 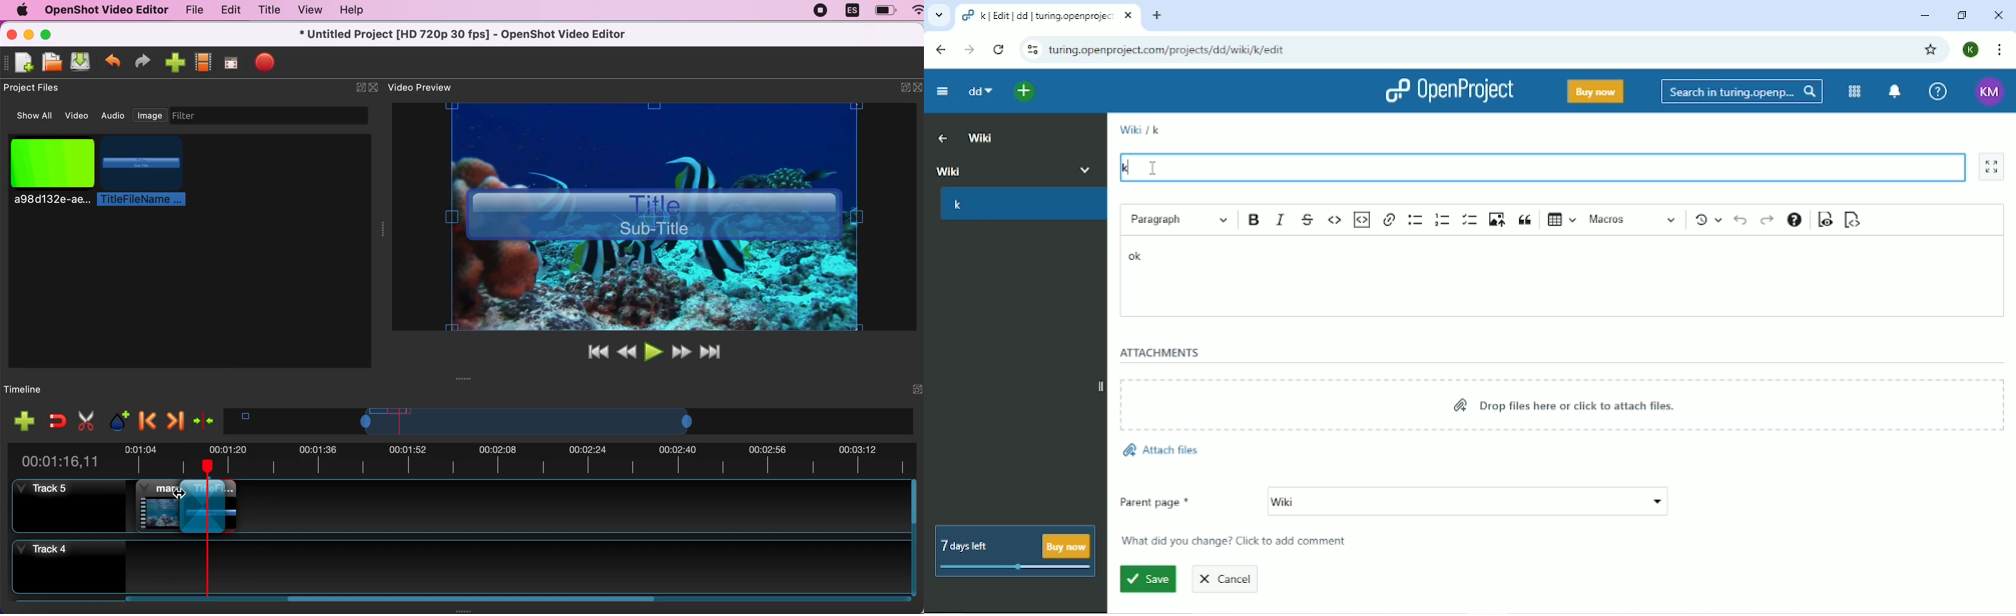 I want to click on Redo, so click(x=1766, y=221).